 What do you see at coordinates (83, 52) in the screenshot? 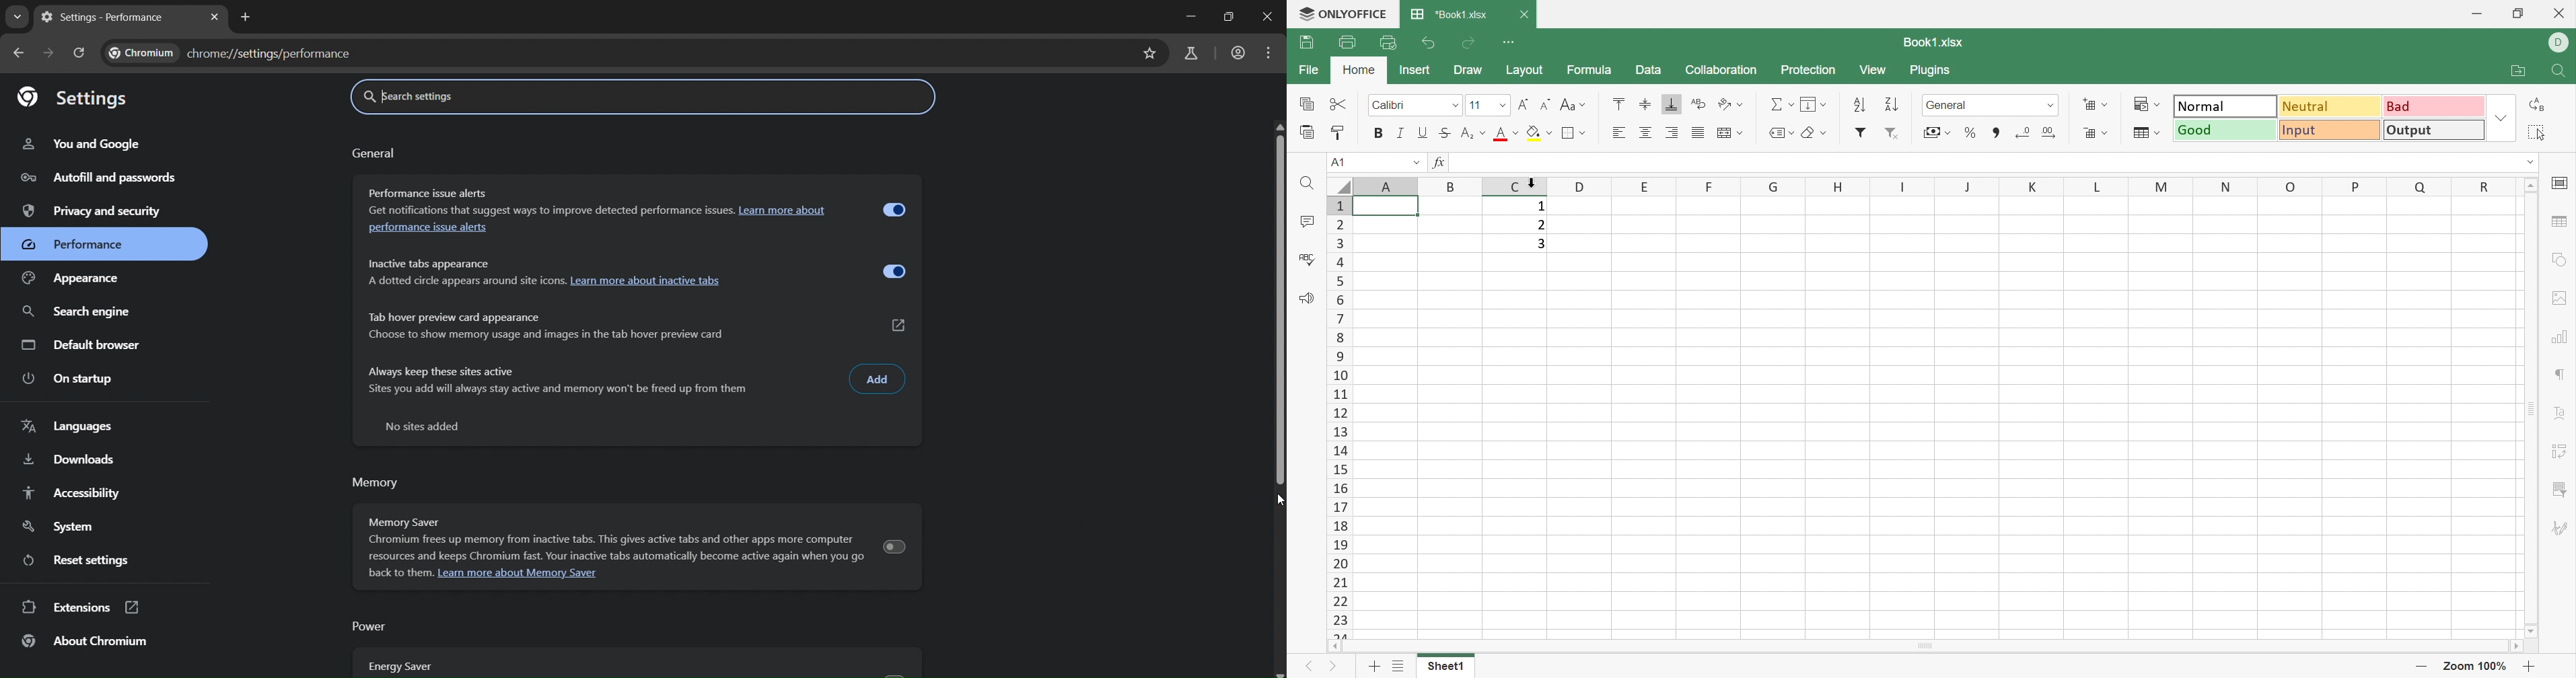
I see `reload` at bounding box center [83, 52].